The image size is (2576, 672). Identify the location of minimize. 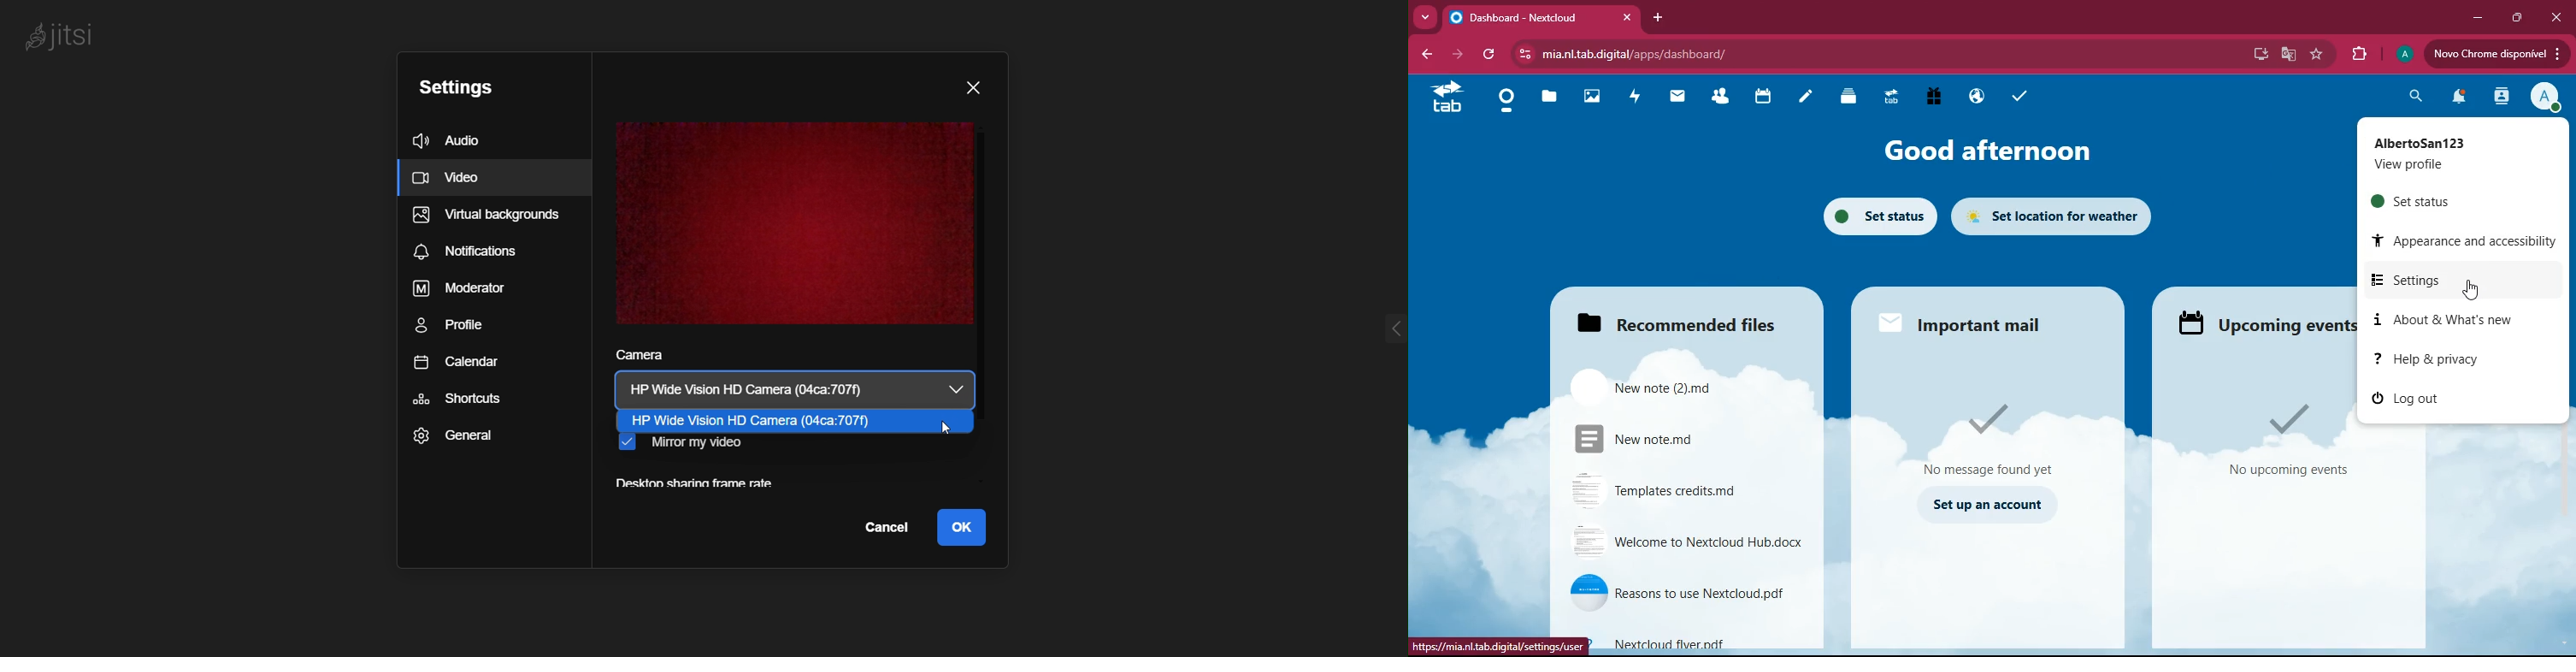
(2473, 19).